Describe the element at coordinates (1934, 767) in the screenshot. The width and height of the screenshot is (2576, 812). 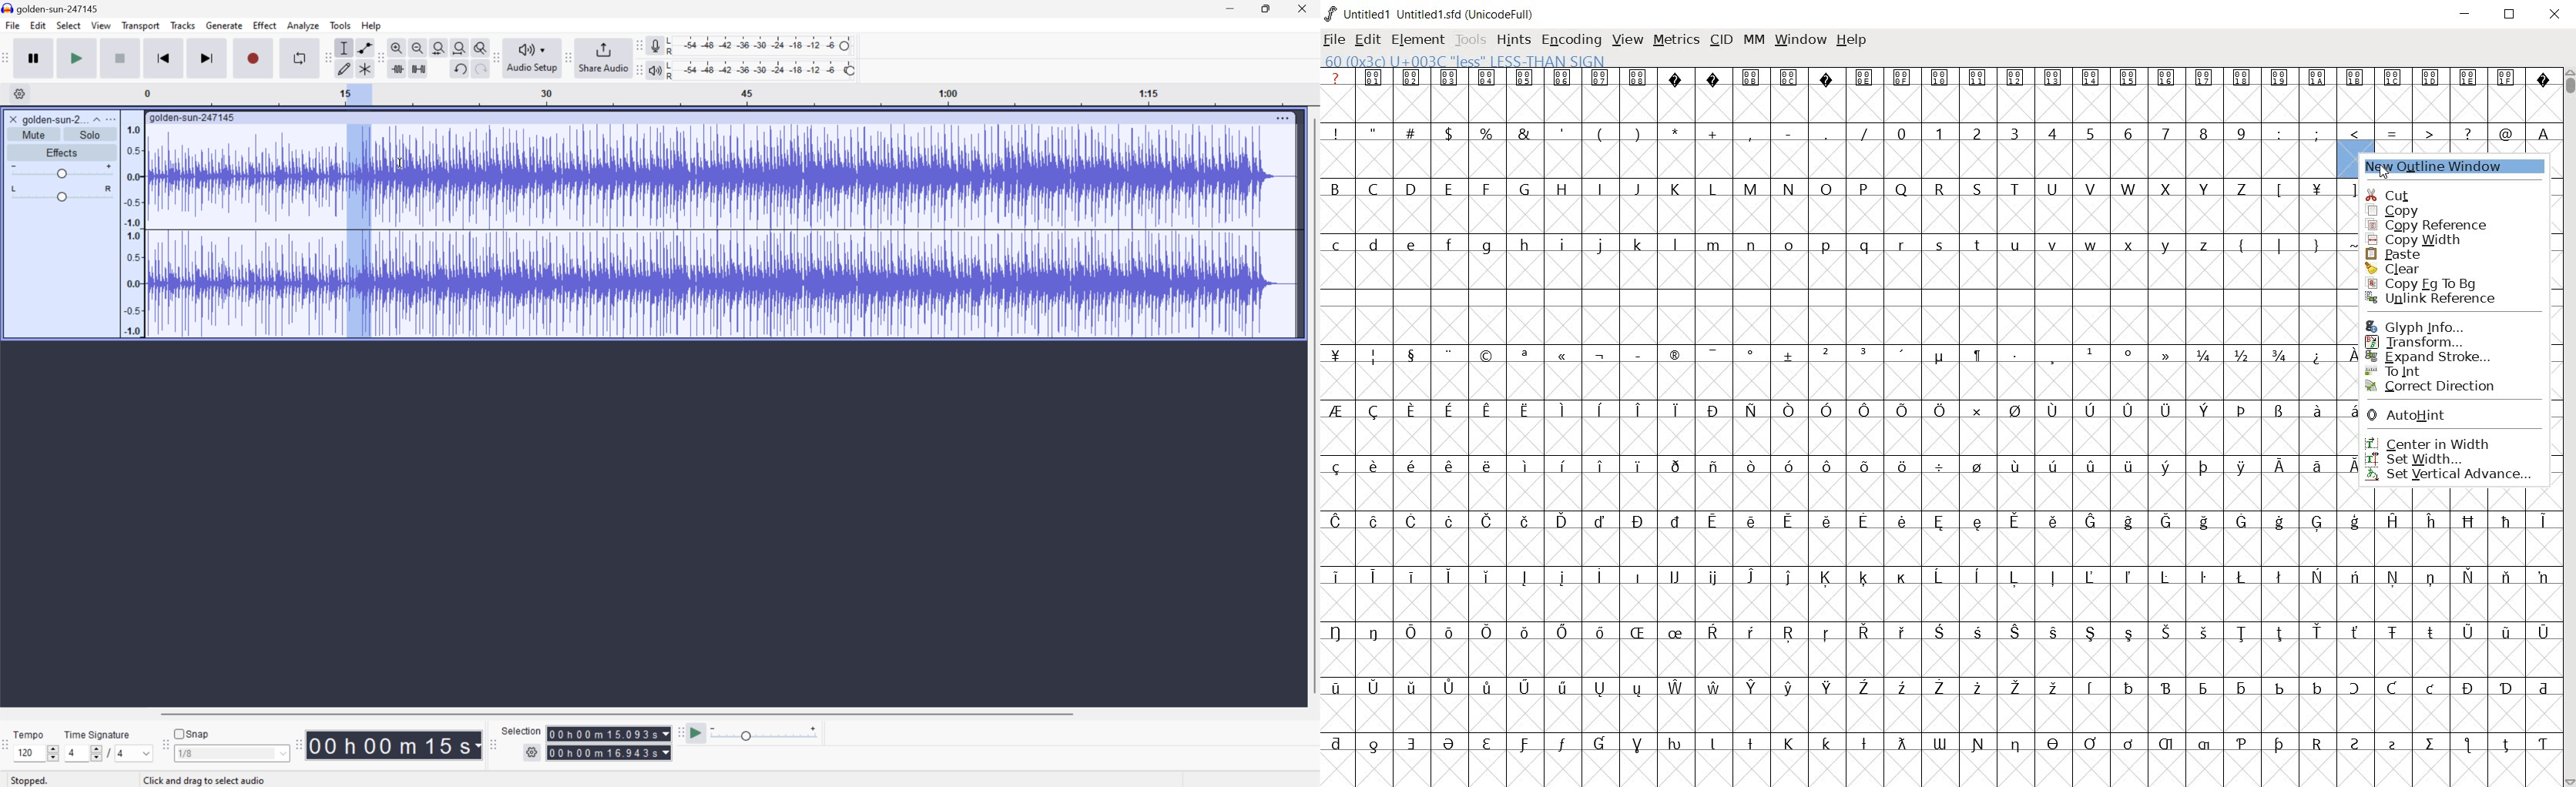
I see `empty cells` at that location.